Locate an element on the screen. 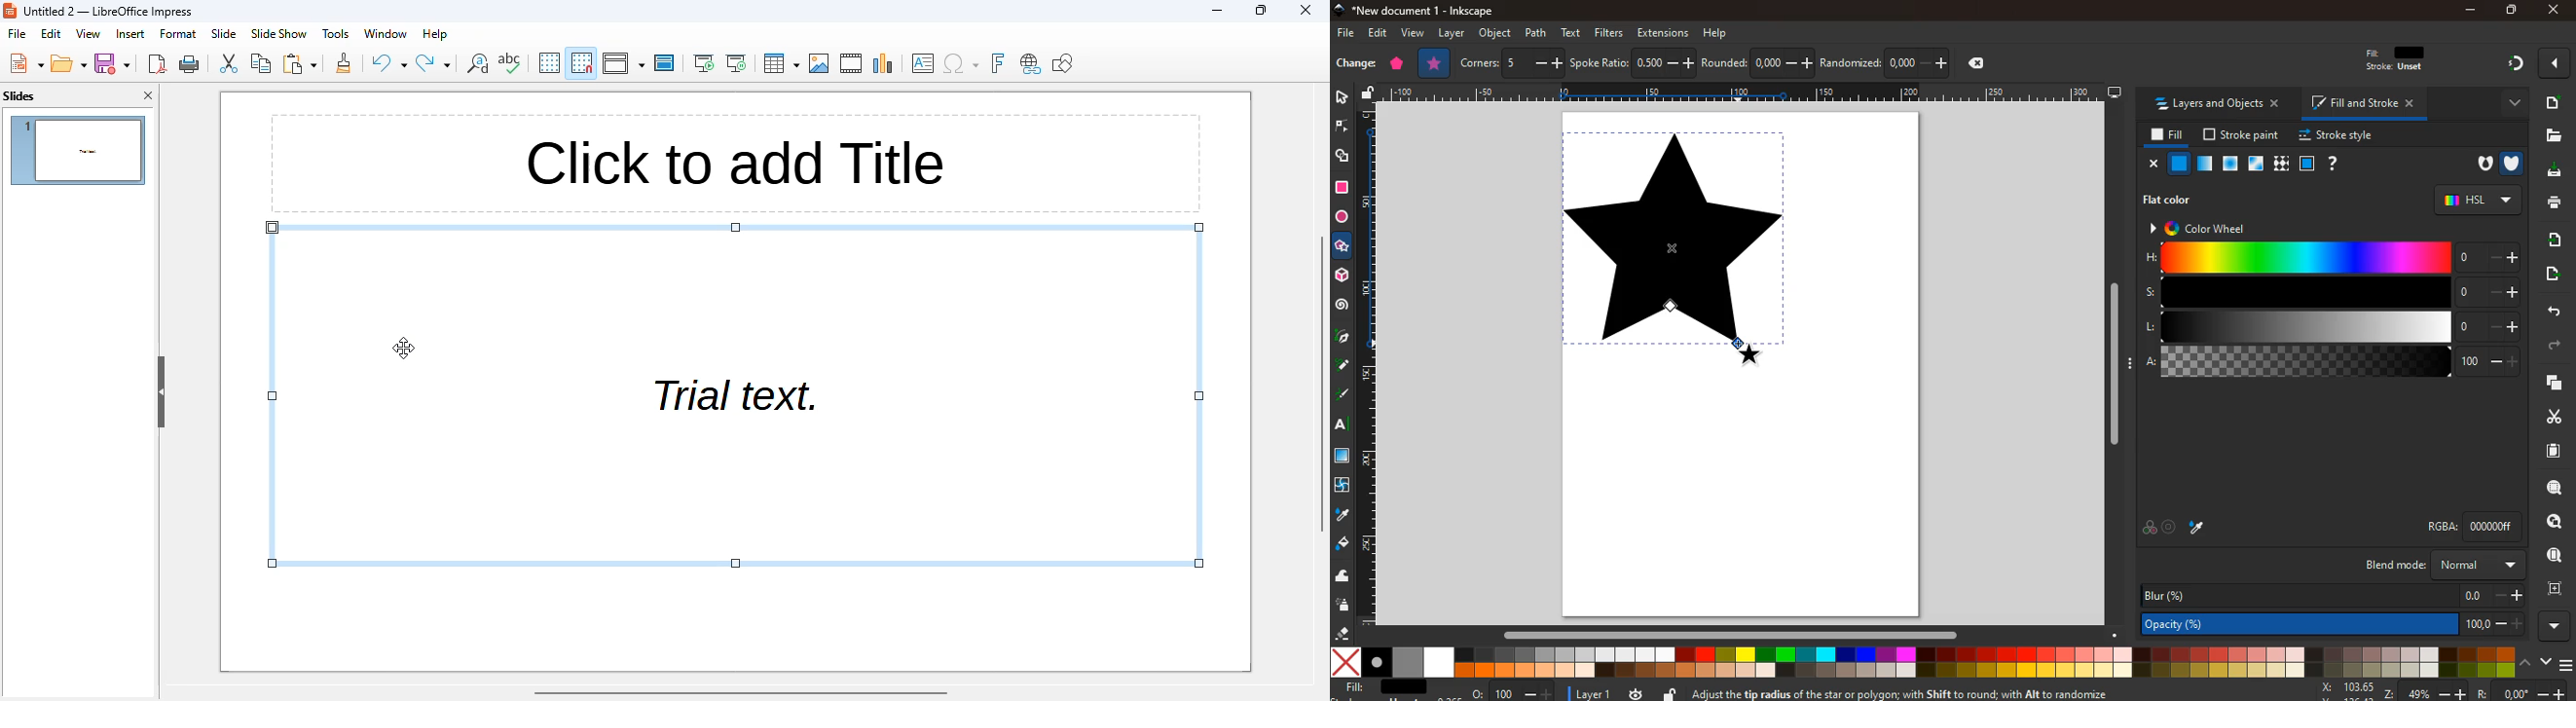 This screenshot has width=2576, height=728. hide is located at coordinates (162, 392).